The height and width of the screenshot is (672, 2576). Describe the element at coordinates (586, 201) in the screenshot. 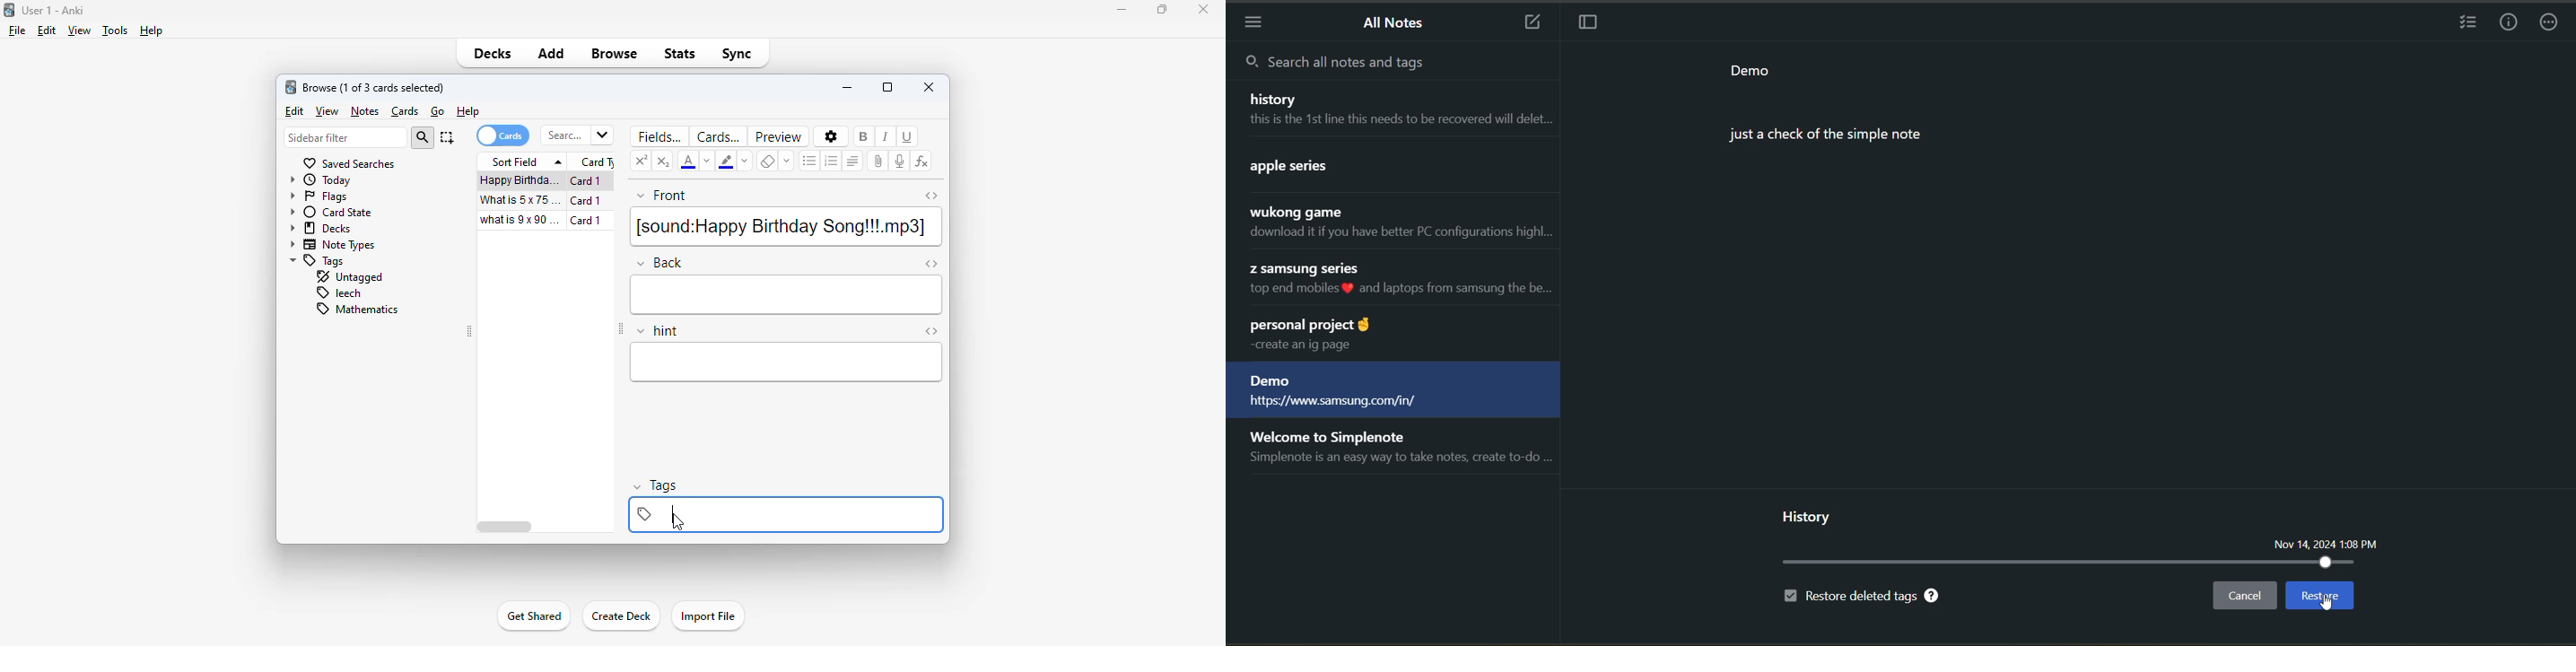

I see `card 1` at that location.